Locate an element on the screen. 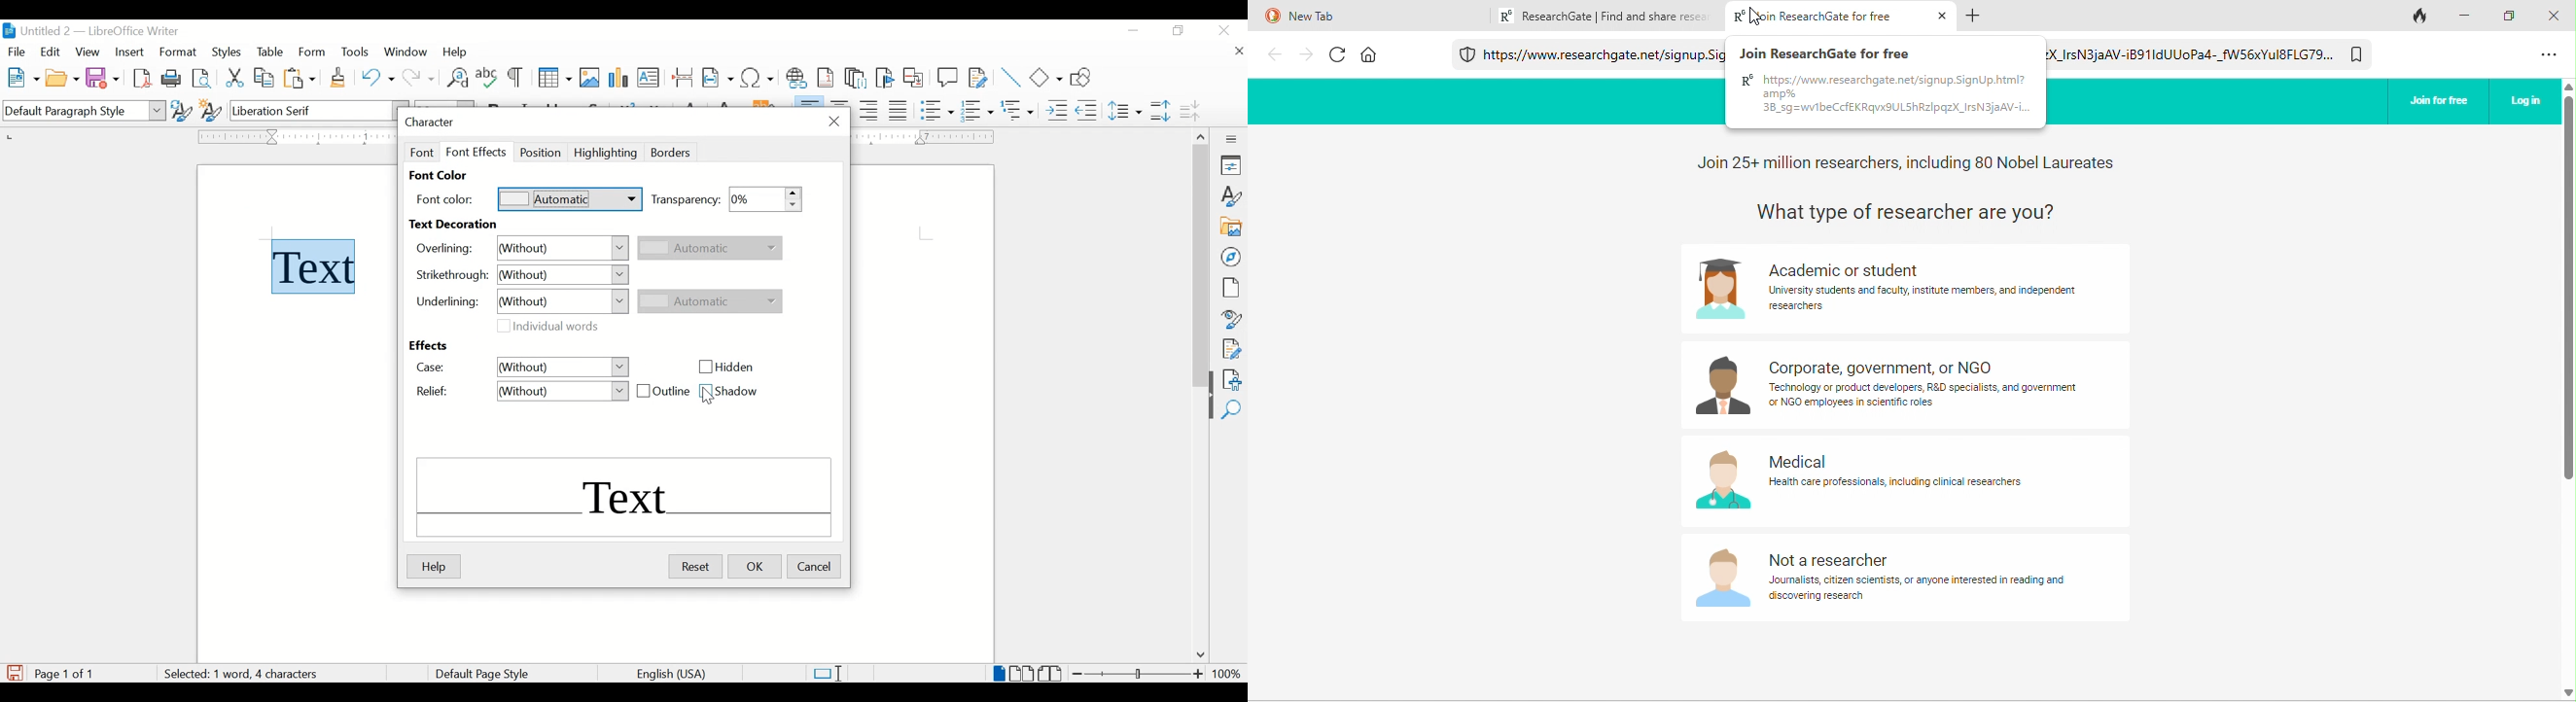 The width and height of the screenshot is (2576, 728). without dropdown menu is located at coordinates (564, 248).